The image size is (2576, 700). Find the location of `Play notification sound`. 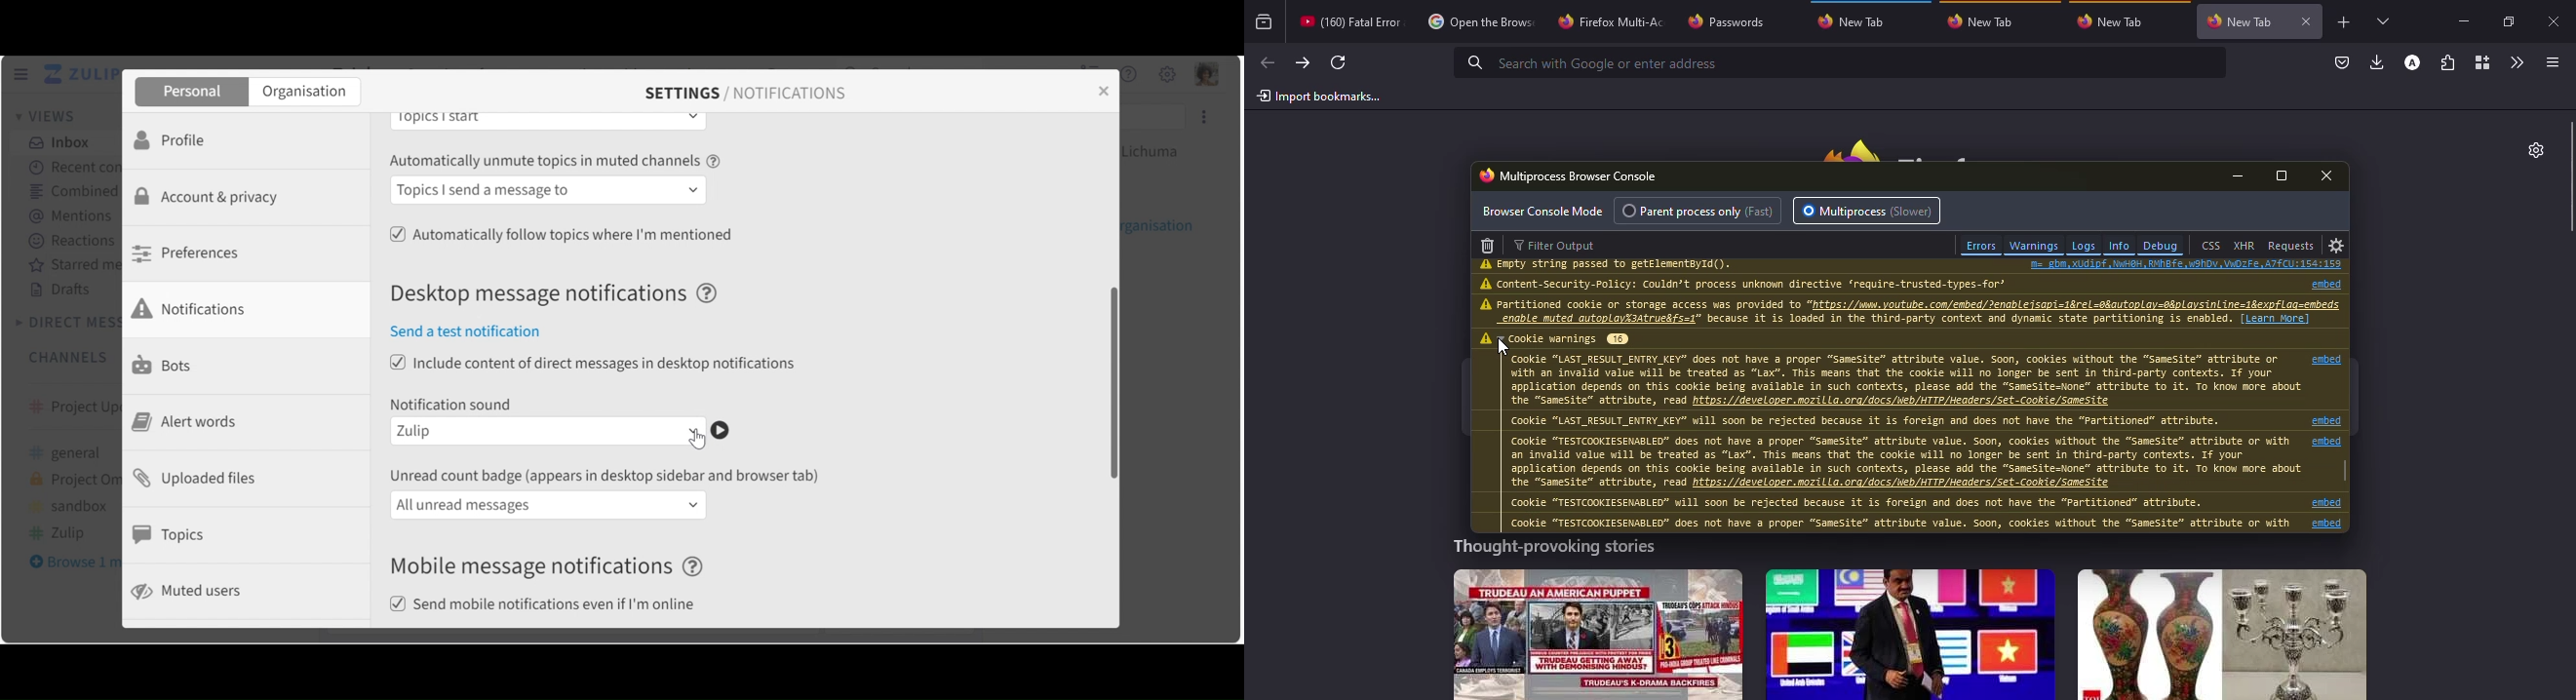

Play notification sound is located at coordinates (721, 430).